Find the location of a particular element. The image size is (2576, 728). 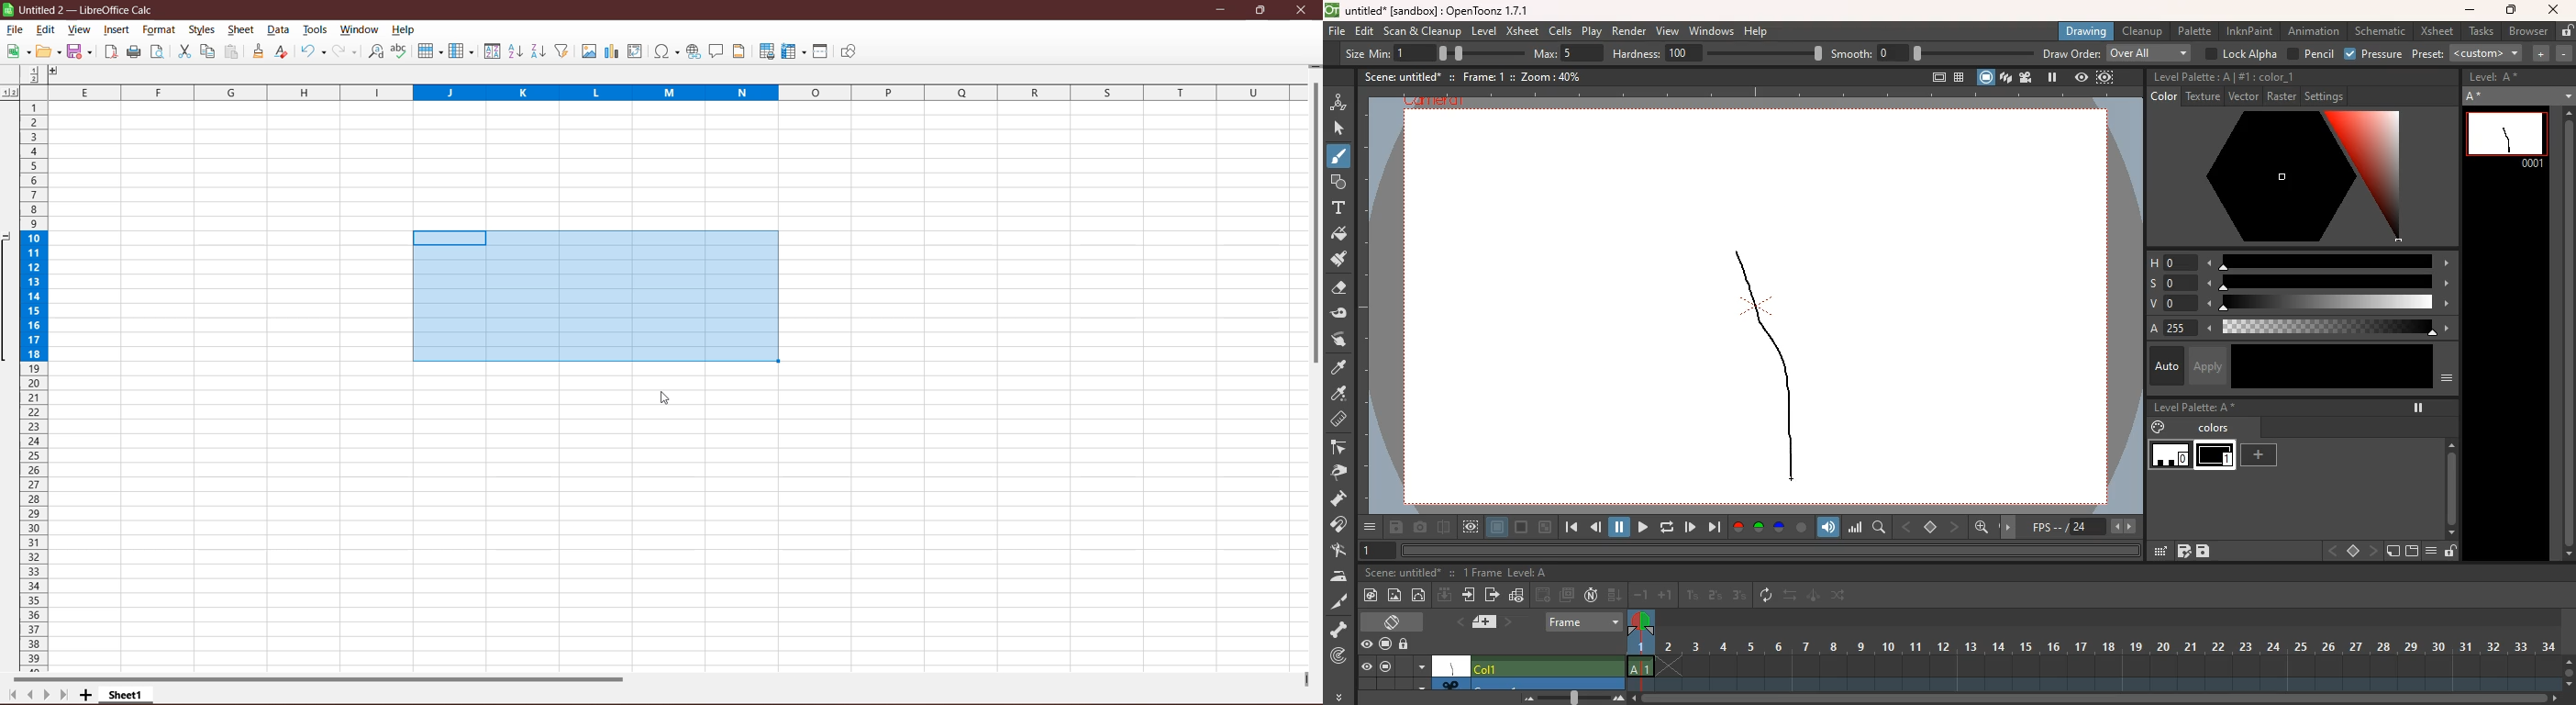

File is located at coordinates (15, 30).